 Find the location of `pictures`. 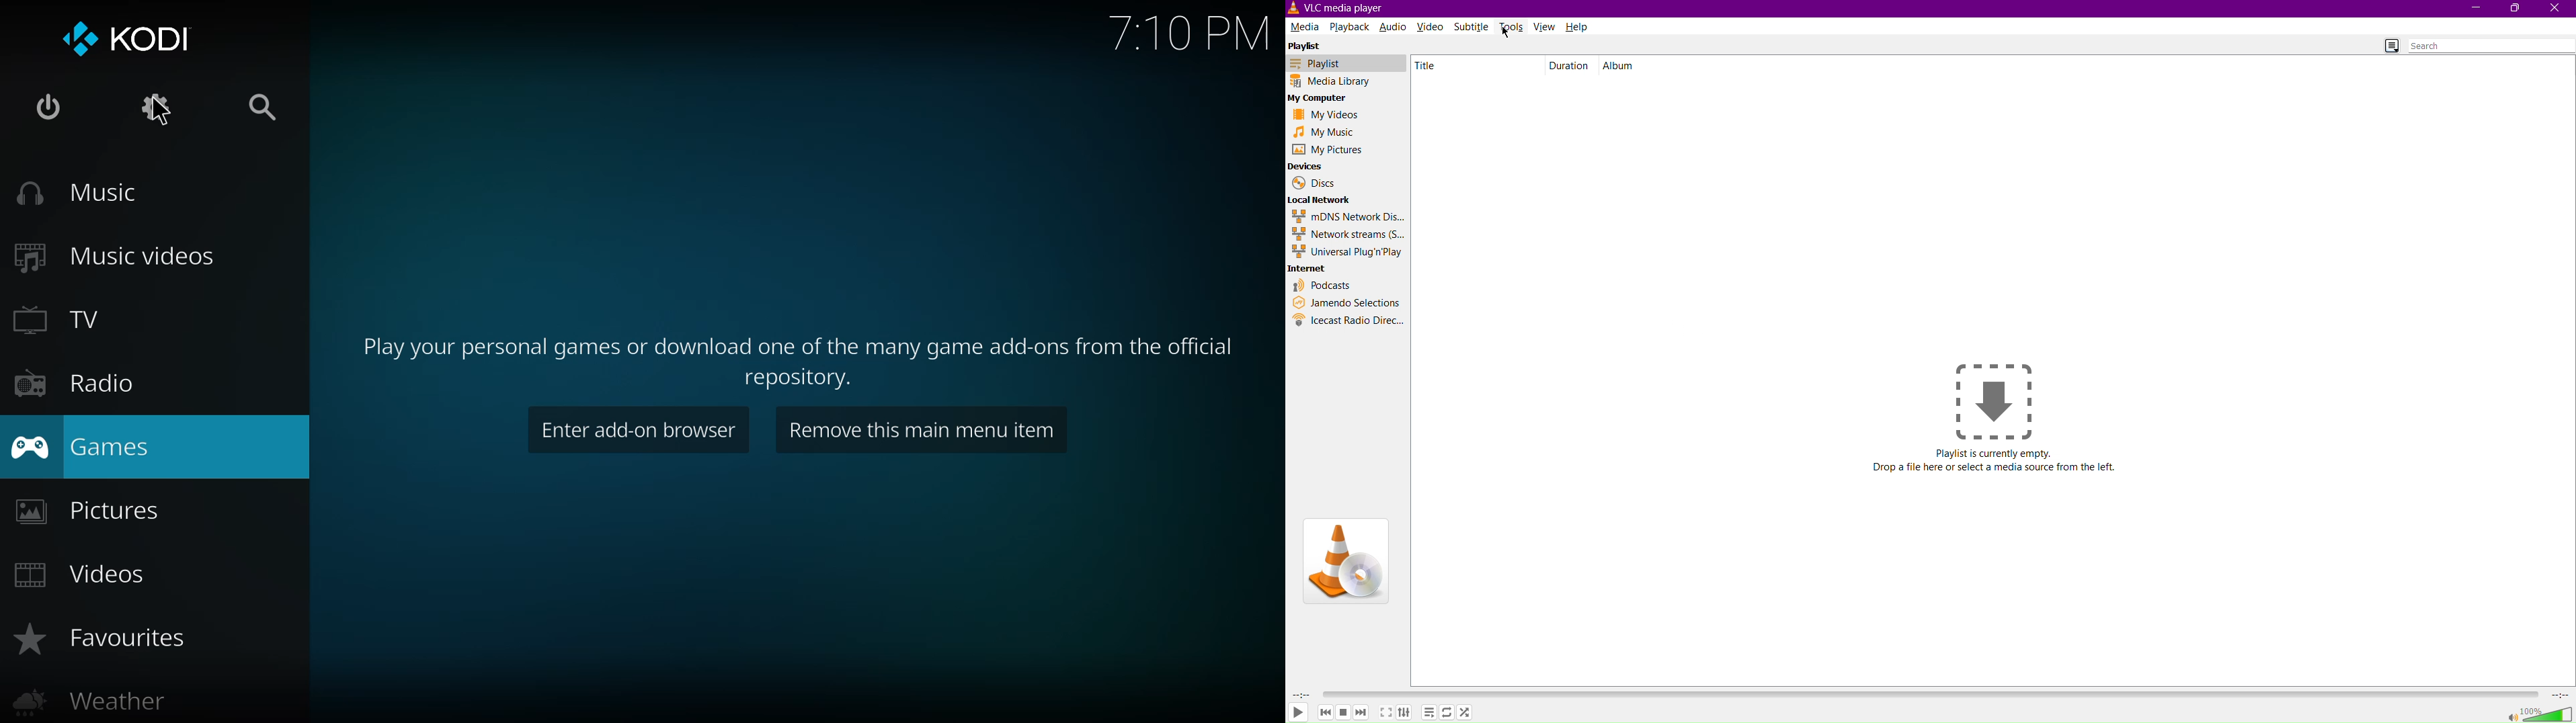

pictures is located at coordinates (89, 512).